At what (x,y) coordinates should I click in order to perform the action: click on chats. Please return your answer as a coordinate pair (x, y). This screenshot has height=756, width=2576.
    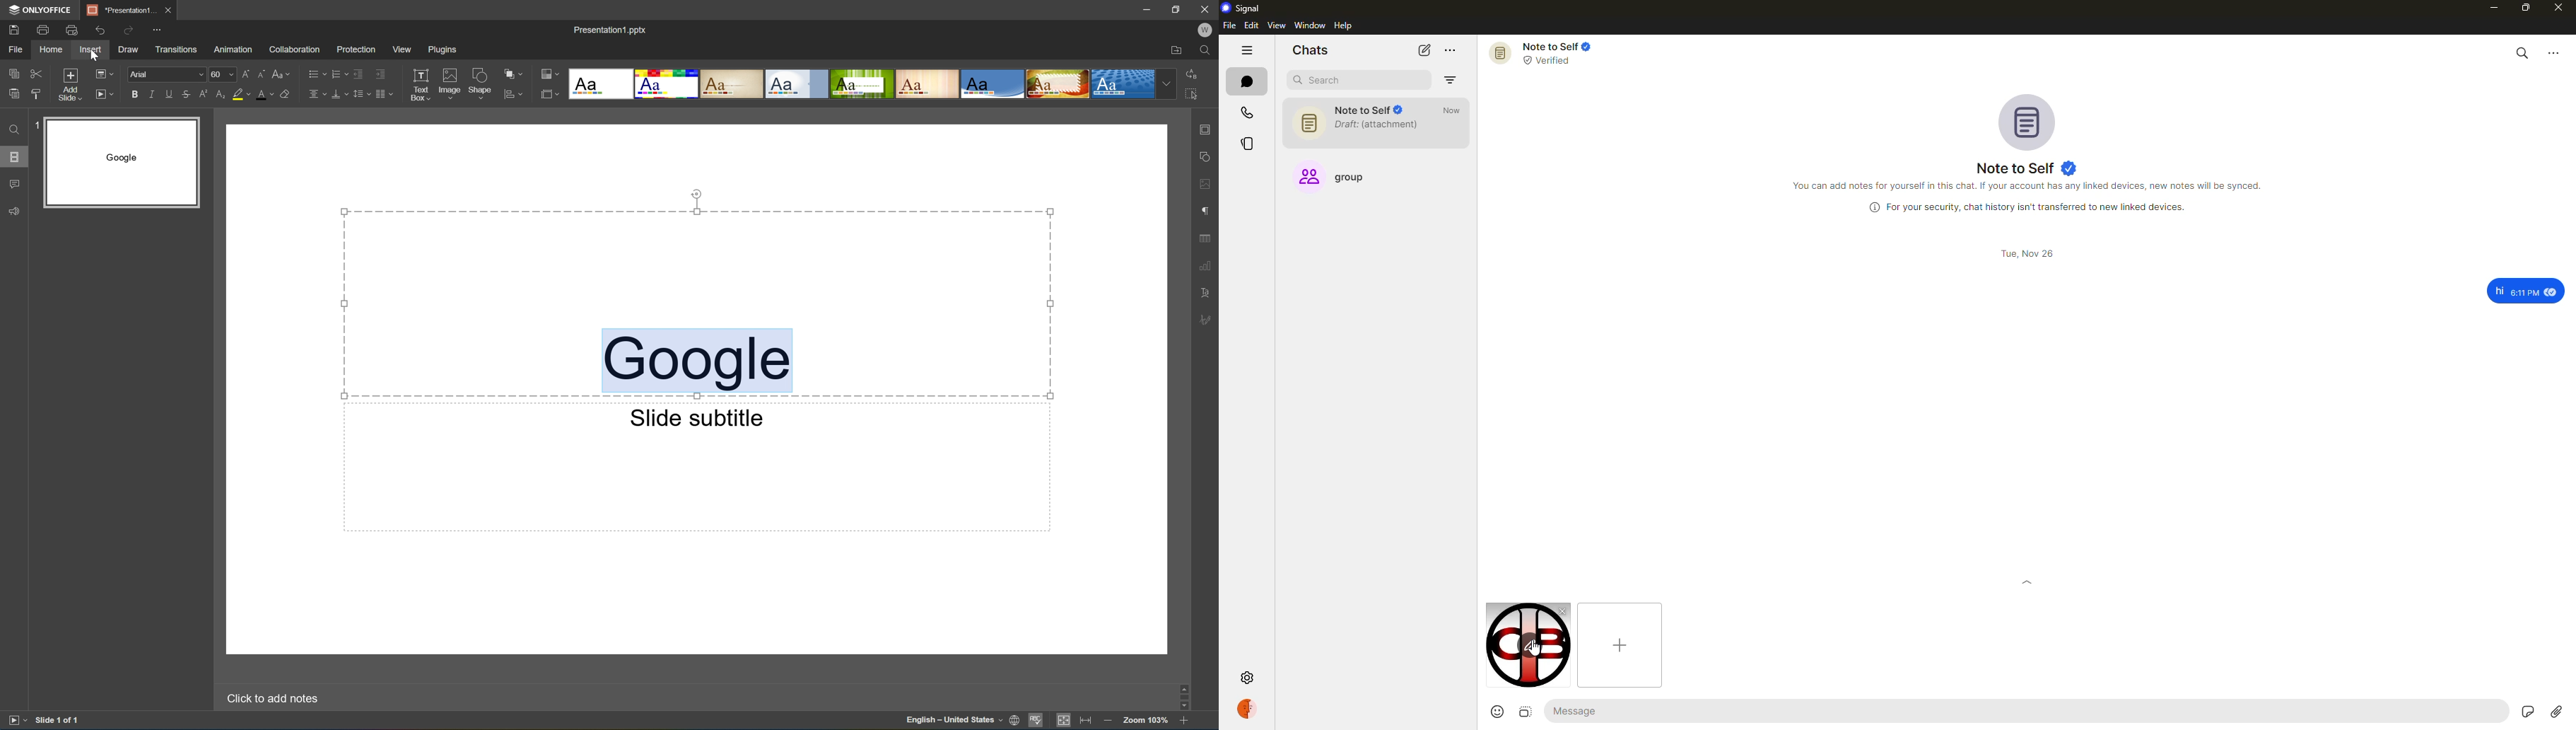
    Looking at the image, I should click on (1244, 81).